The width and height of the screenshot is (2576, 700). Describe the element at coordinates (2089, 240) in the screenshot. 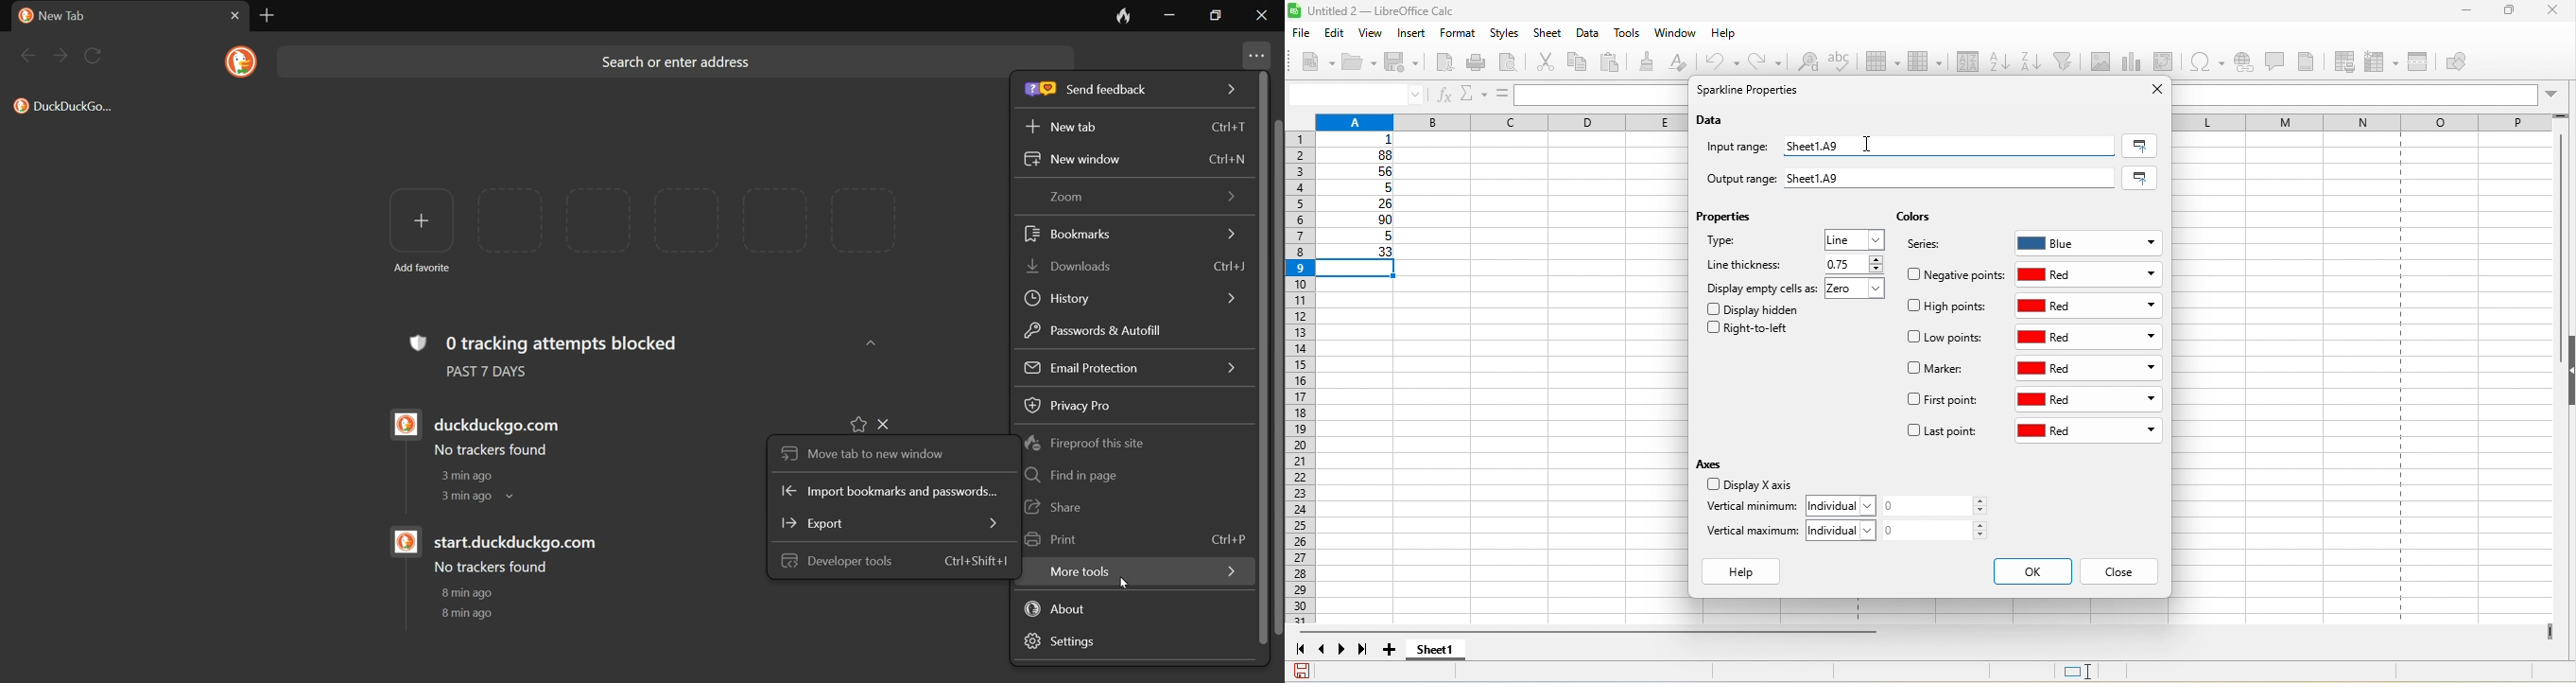

I see `blue` at that location.